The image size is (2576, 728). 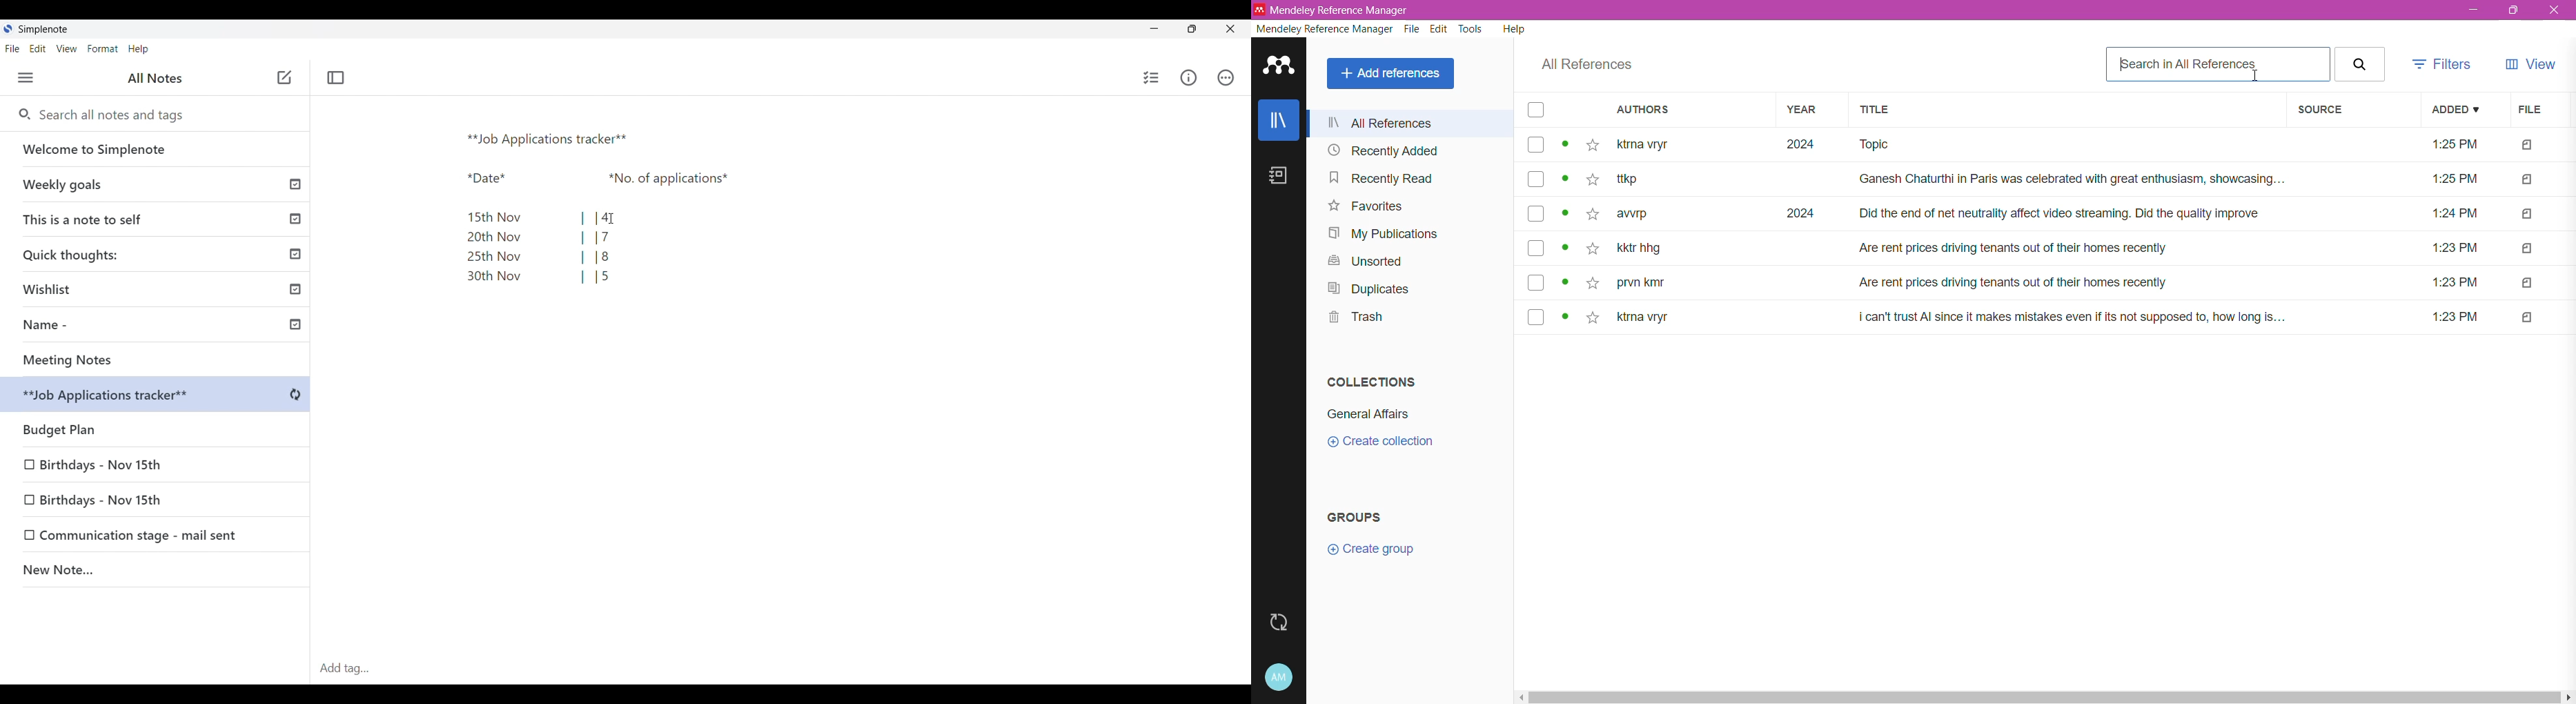 I want to click on Account and Help, so click(x=1279, y=678).